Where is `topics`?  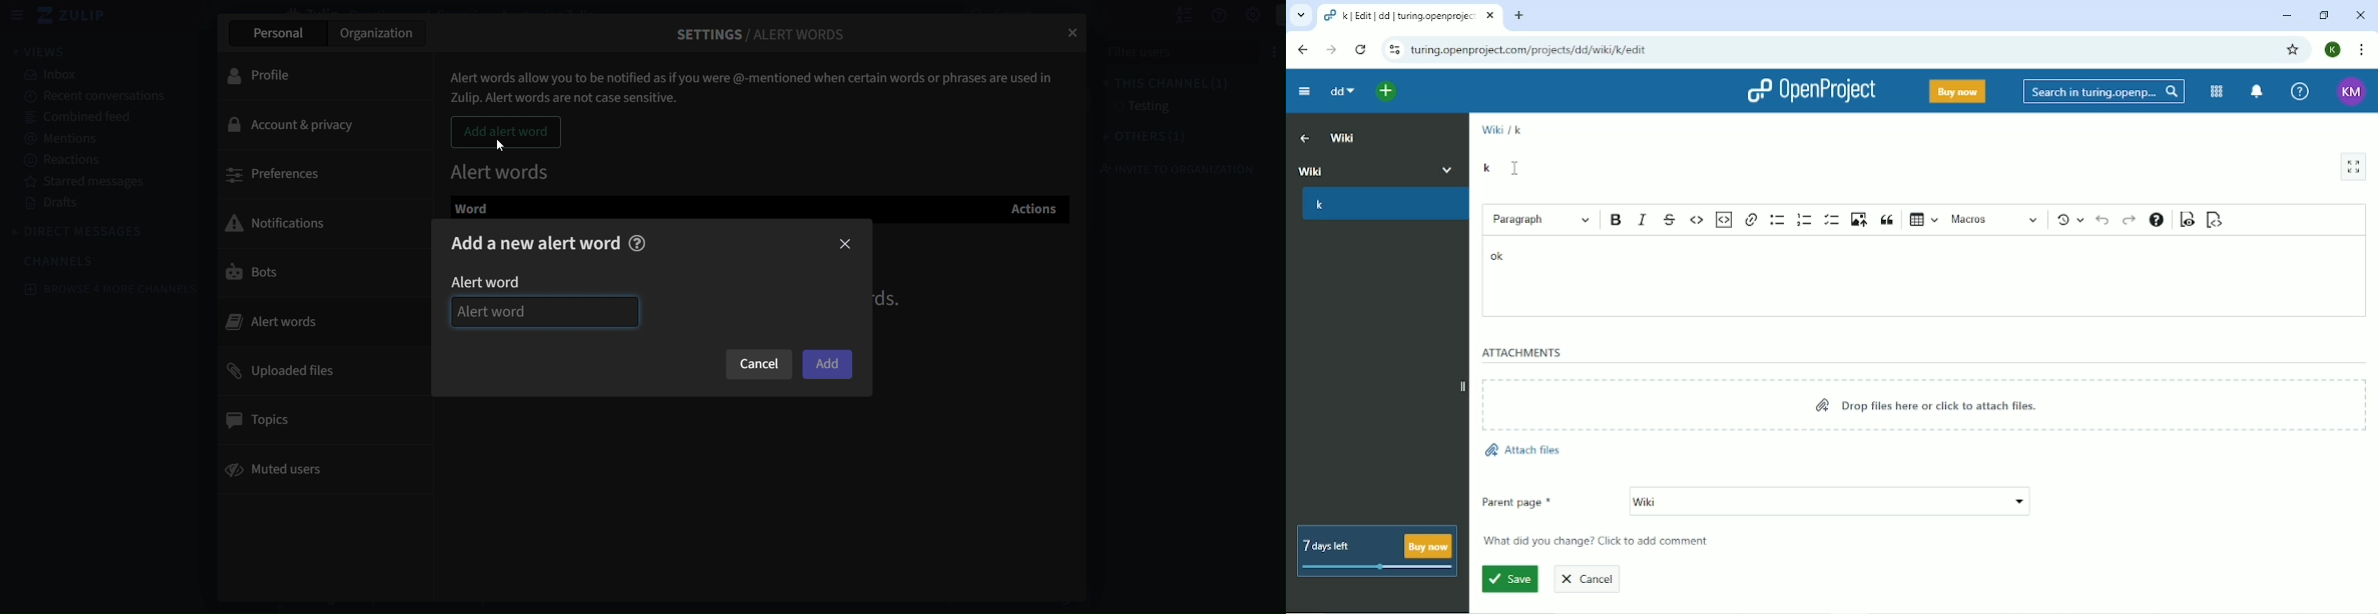
topics is located at coordinates (261, 418).